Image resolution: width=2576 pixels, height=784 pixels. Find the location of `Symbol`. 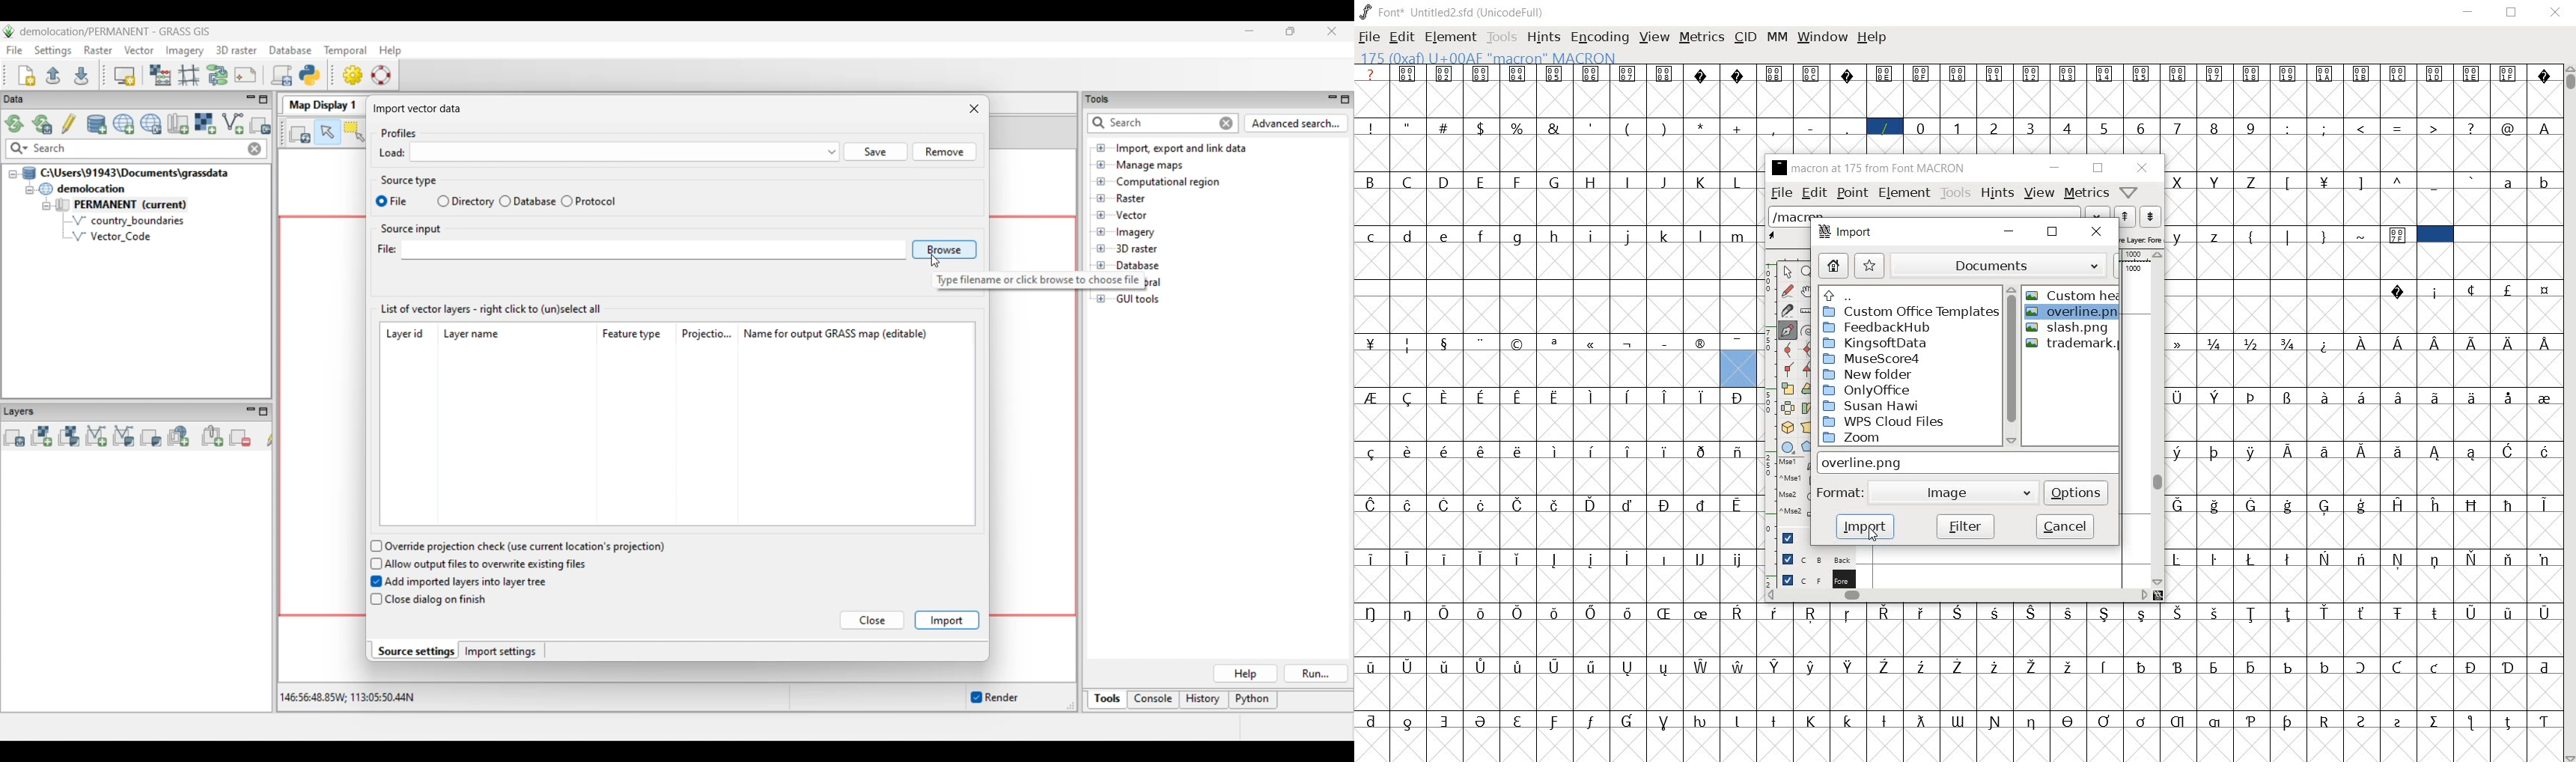

Symbol is located at coordinates (1886, 613).